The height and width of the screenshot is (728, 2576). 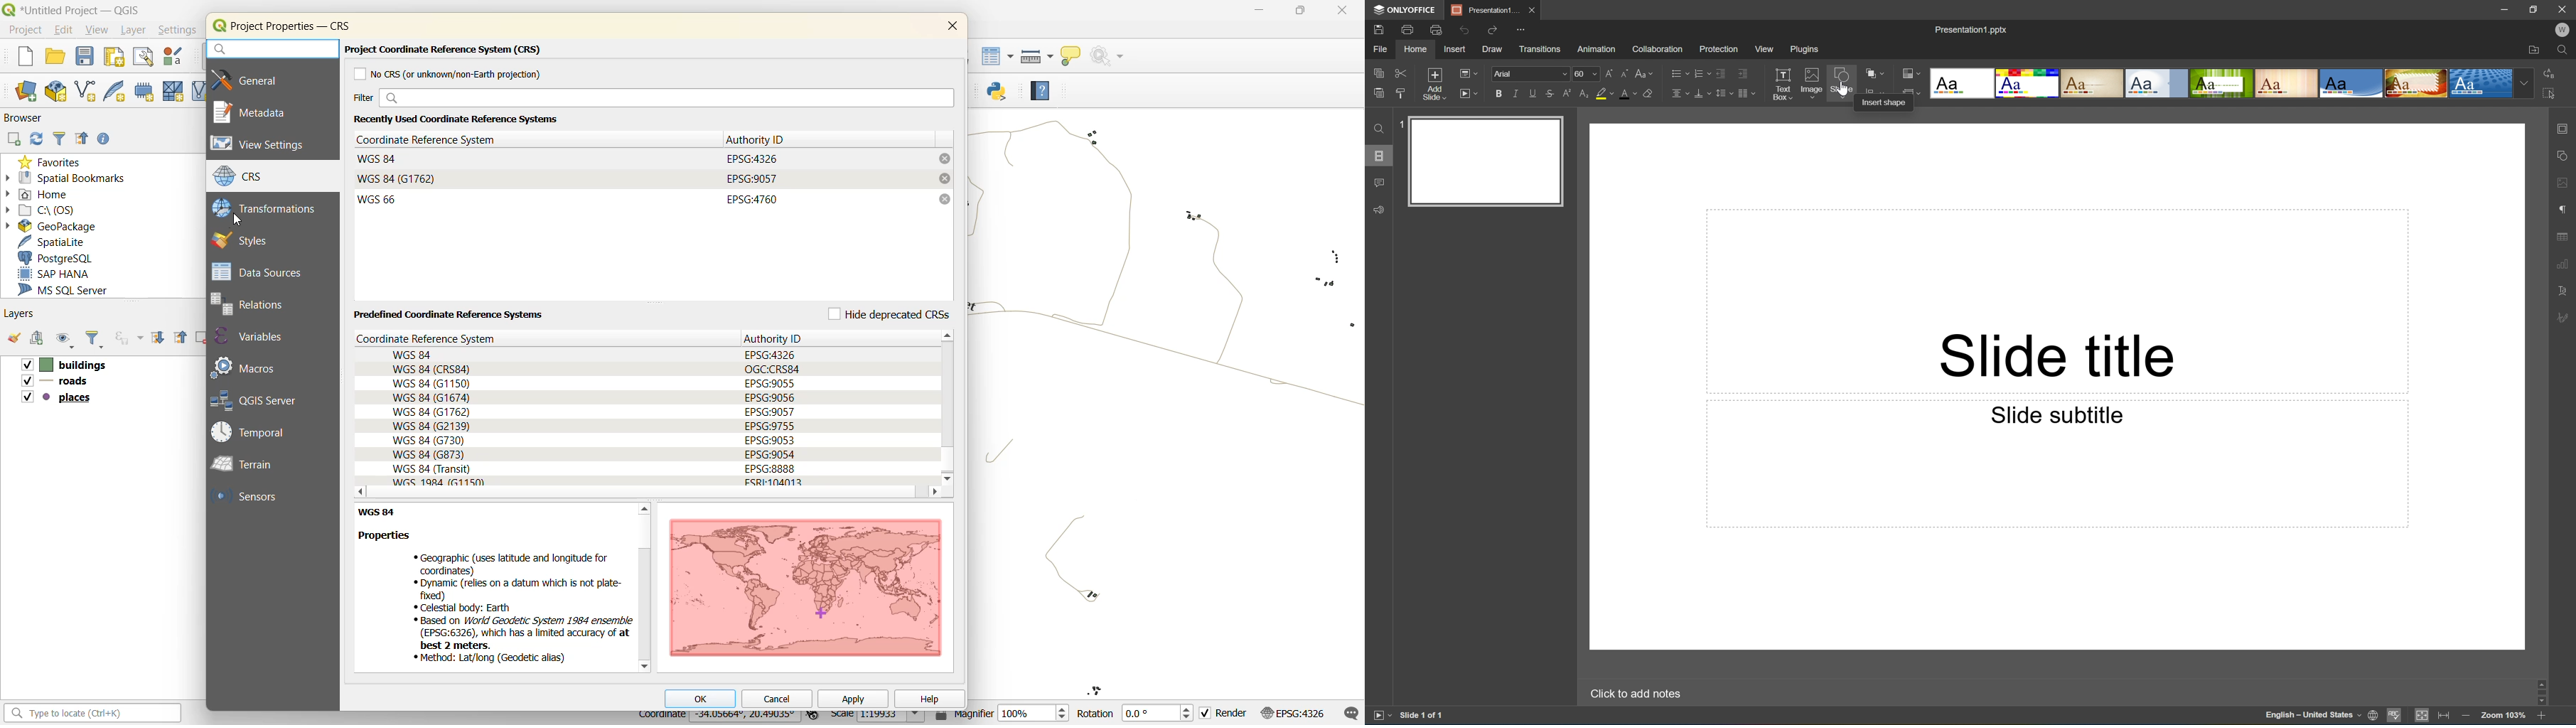 What do you see at coordinates (945, 198) in the screenshot?
I see `remove` at bounding box center [945, 198].